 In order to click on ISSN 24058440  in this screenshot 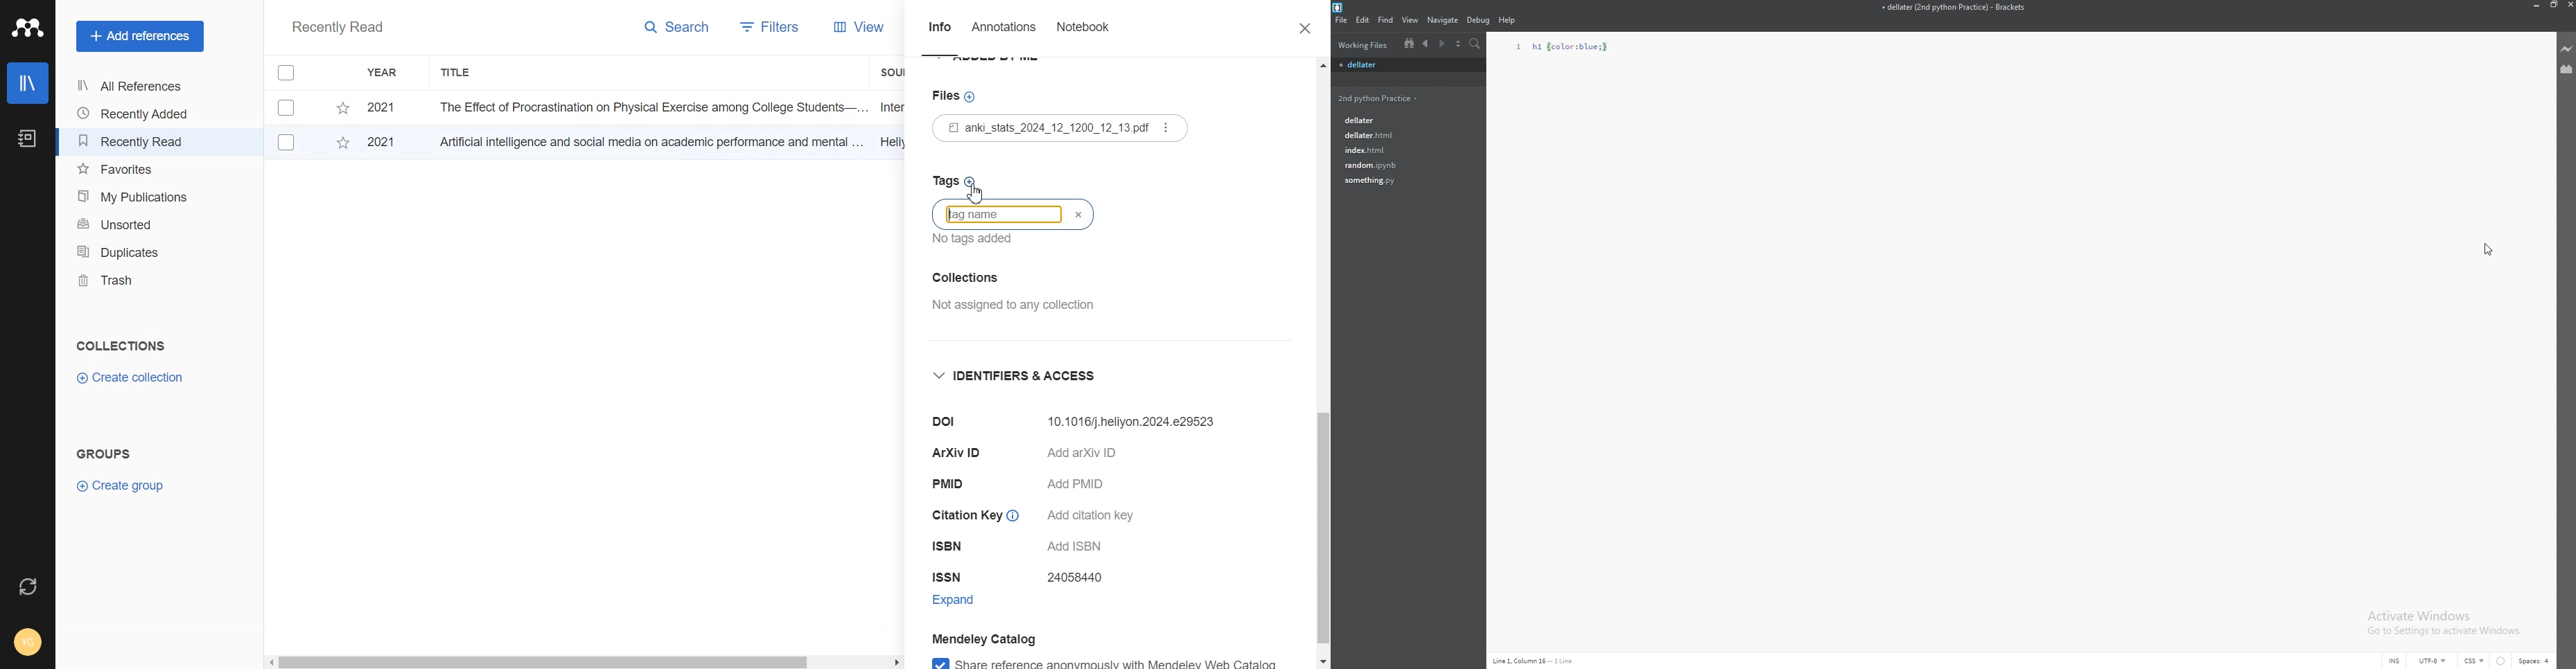, I will do `click(1022, 578)`.